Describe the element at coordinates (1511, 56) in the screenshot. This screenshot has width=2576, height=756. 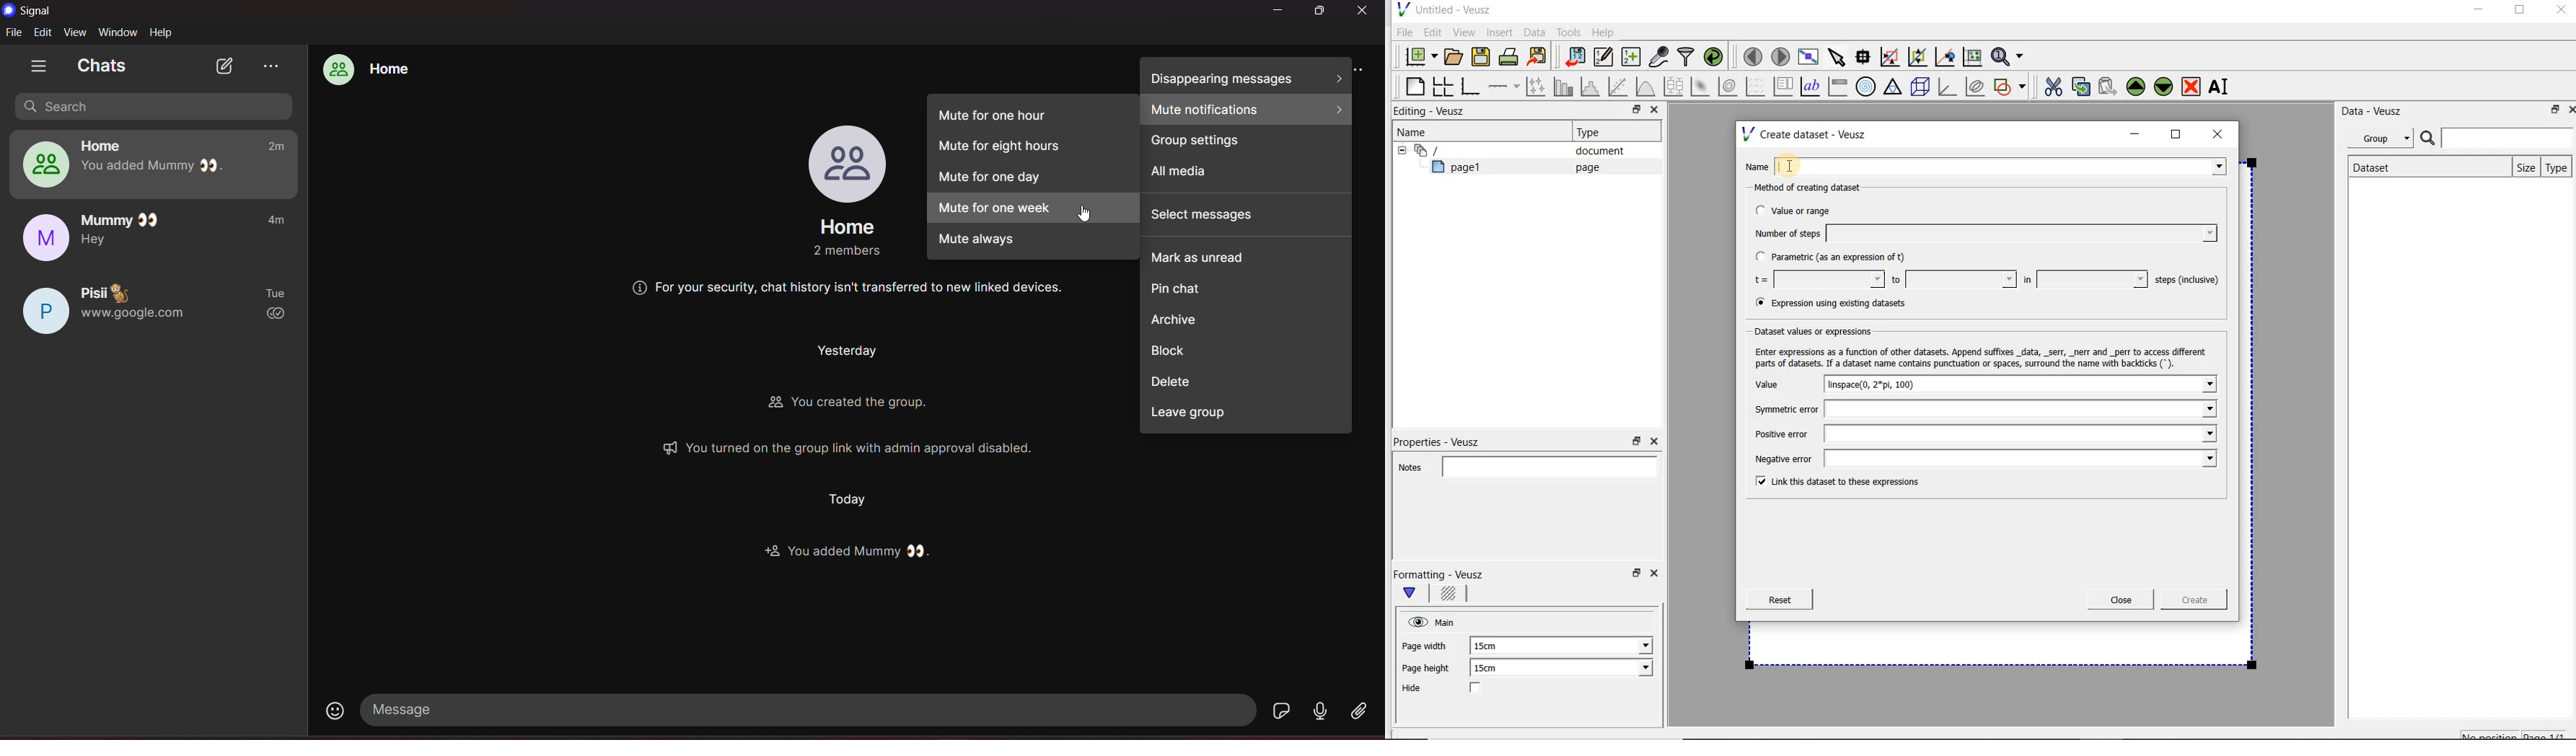
I see `print the document` at that location.